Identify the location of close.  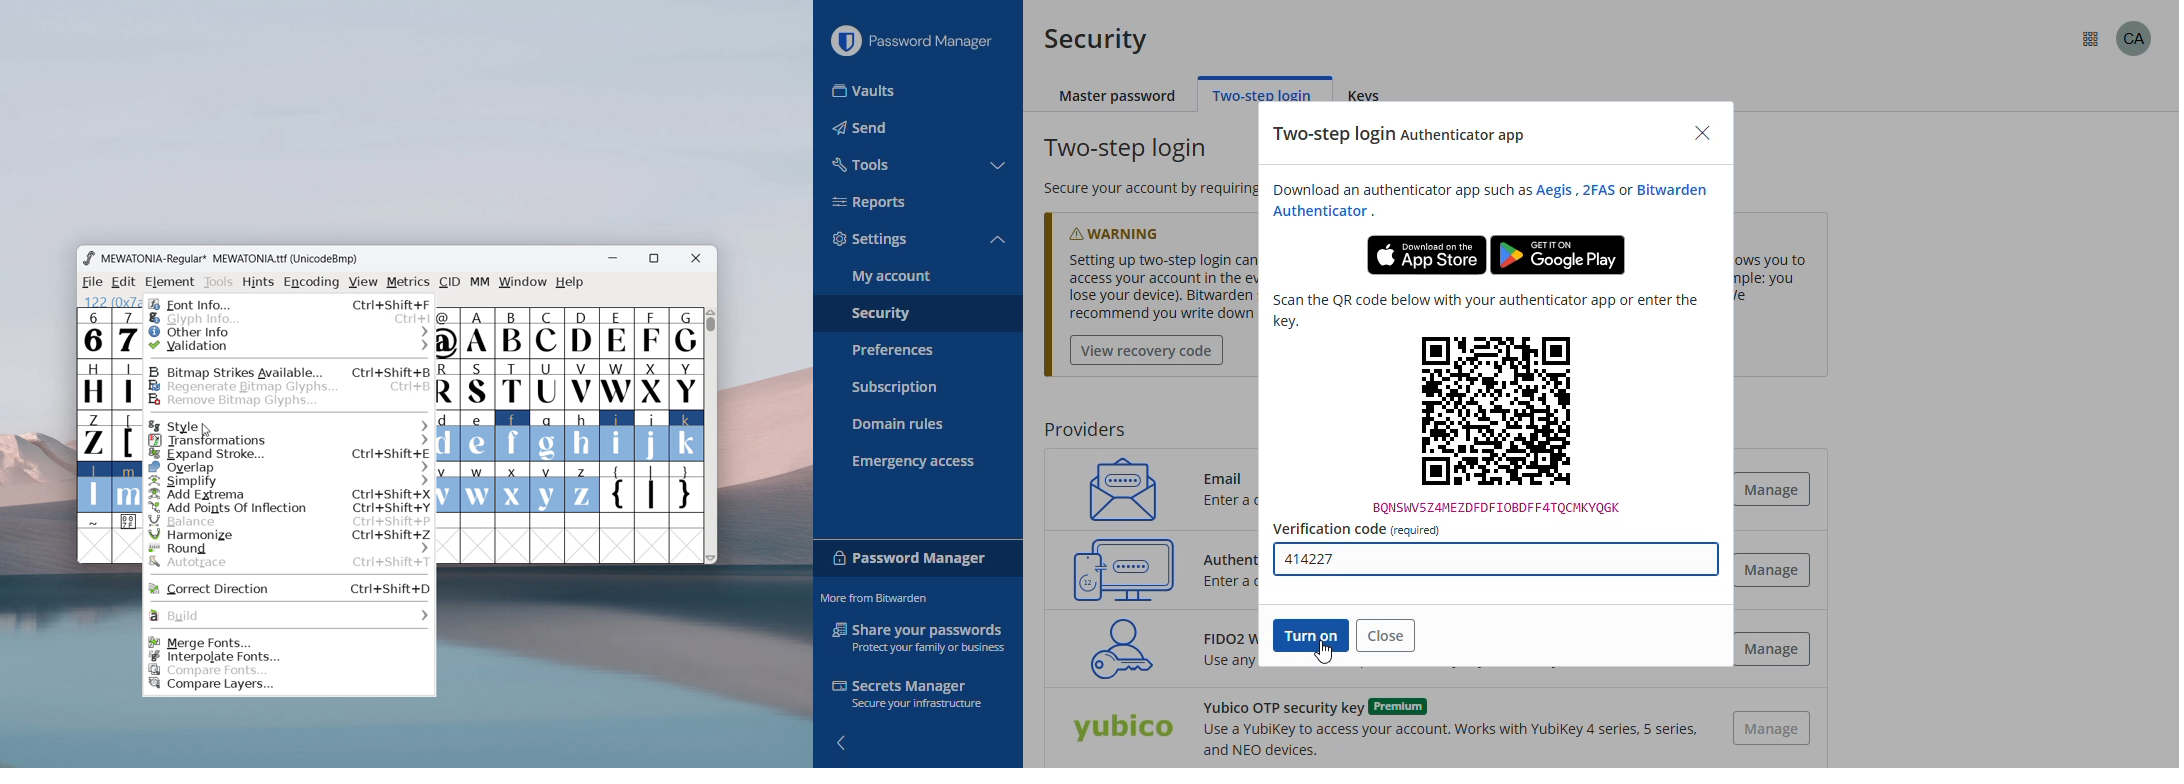
(1386, 635).